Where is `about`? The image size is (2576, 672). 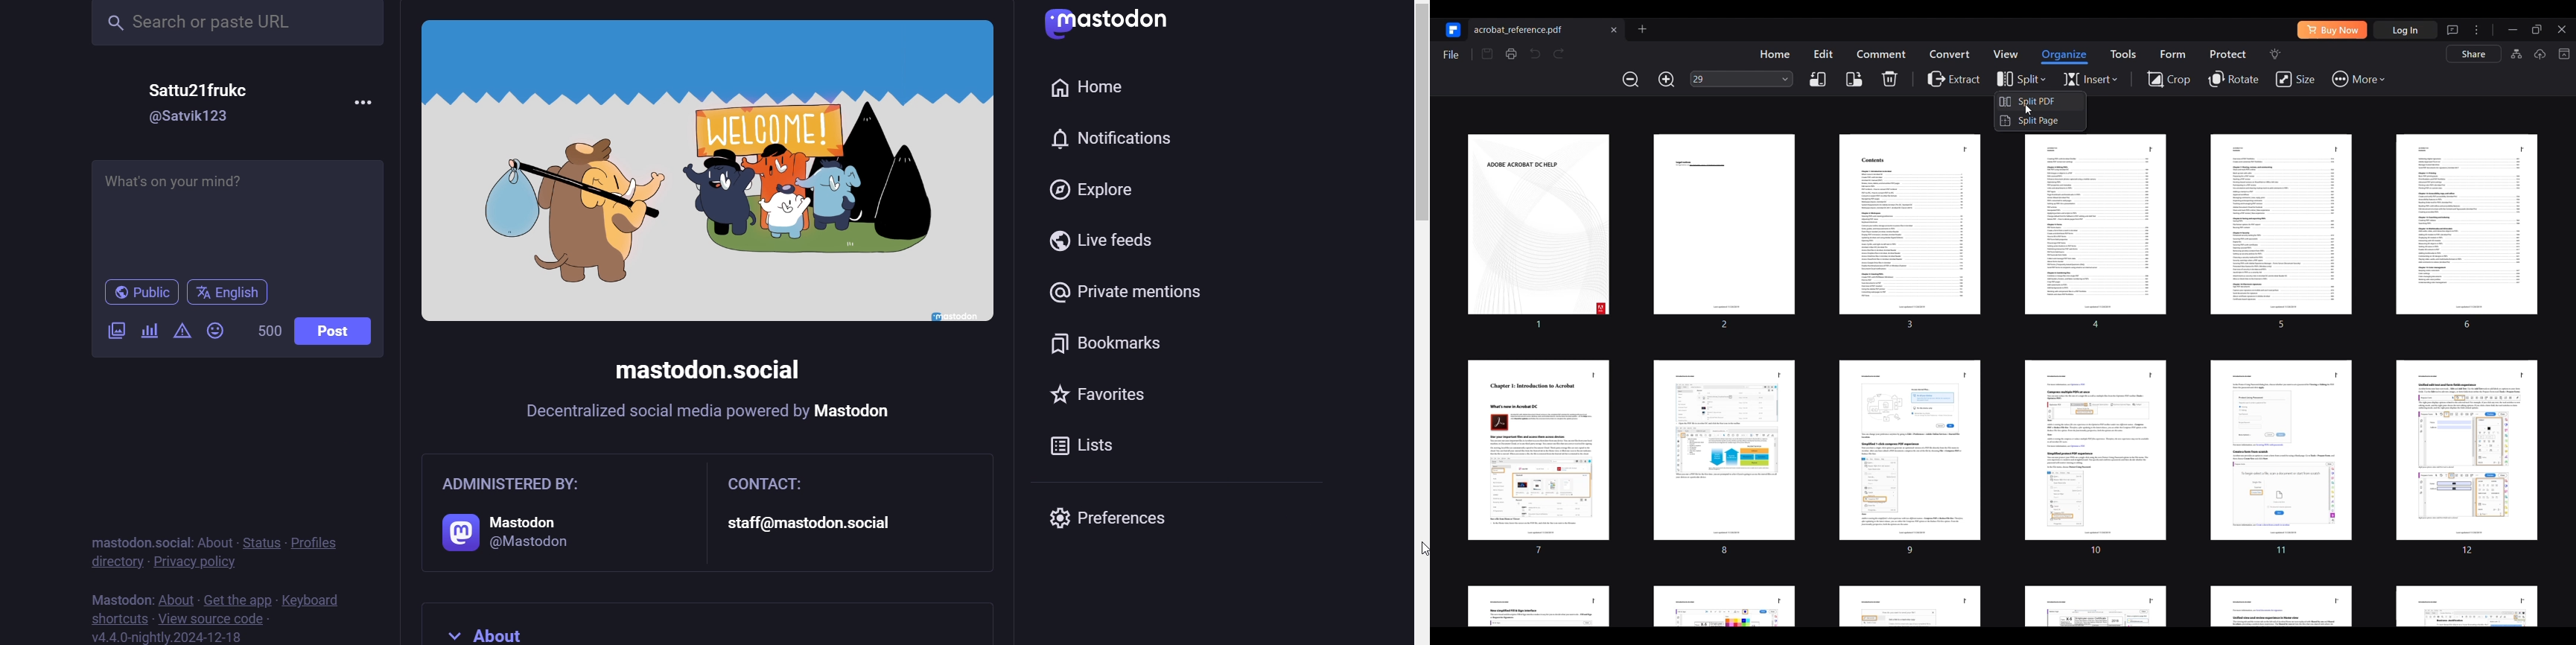 about is located at coordinates (483, 635).